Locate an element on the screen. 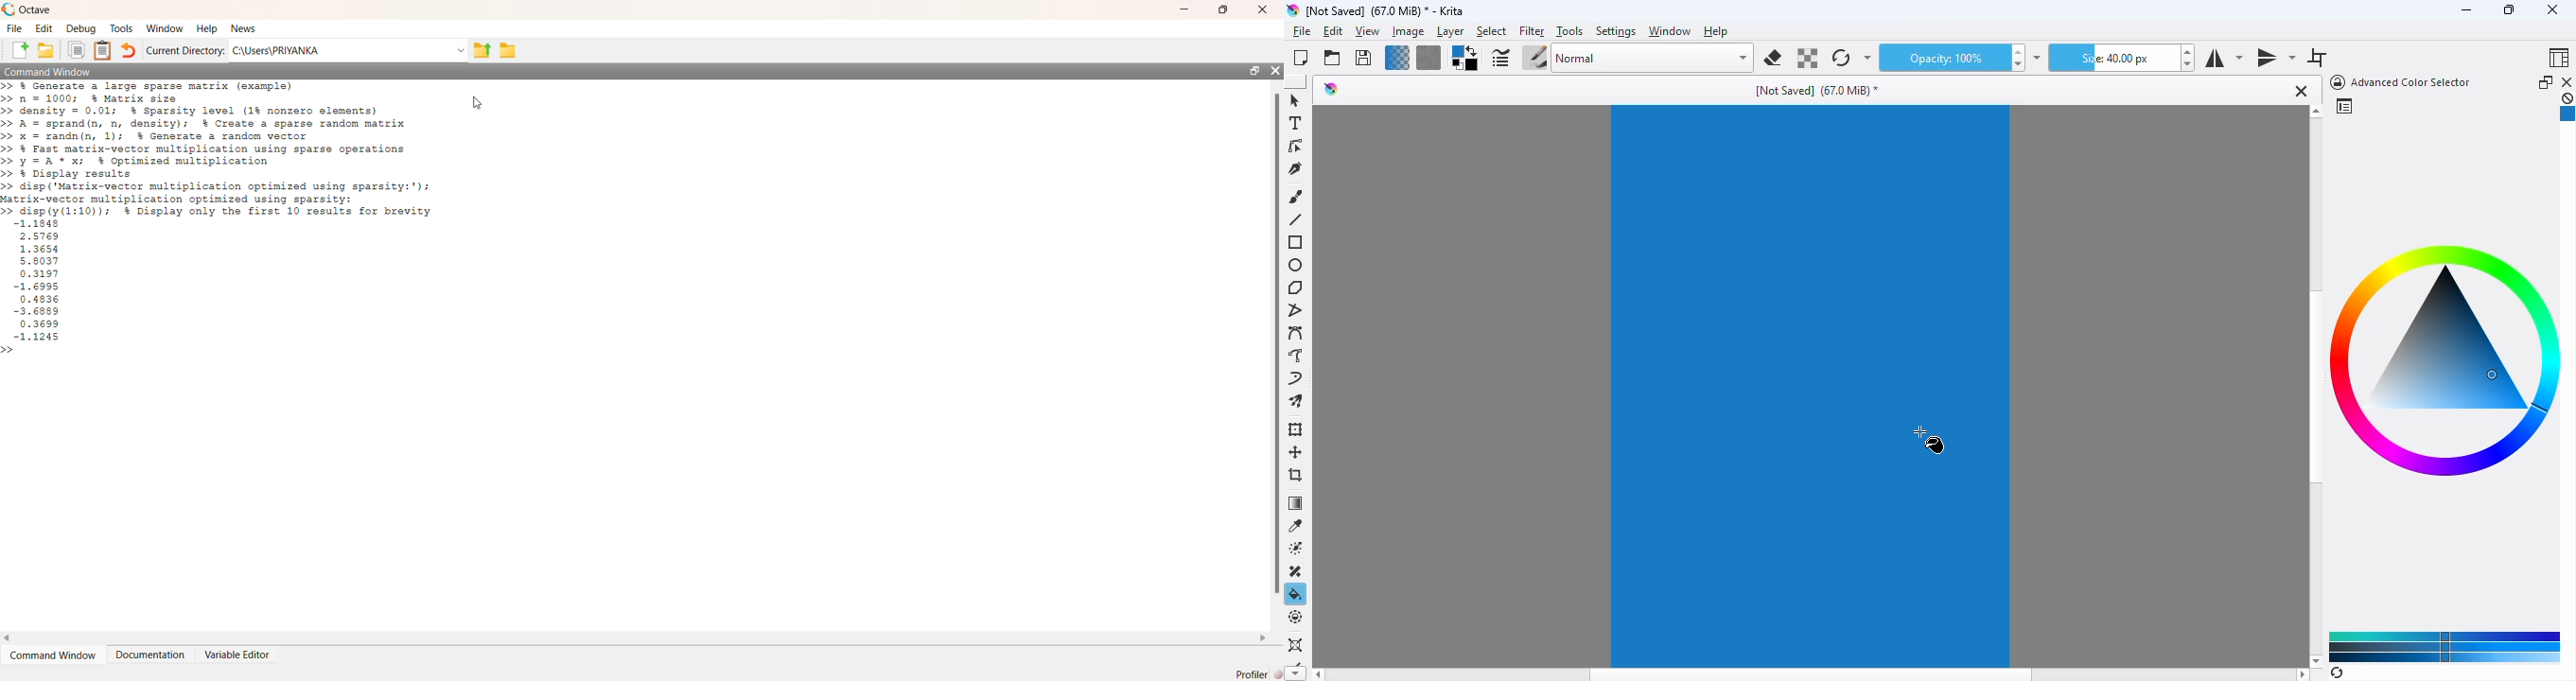 The width and height of the screenshot is (2576, 700). one directory up is located at coordinates (481, 50).